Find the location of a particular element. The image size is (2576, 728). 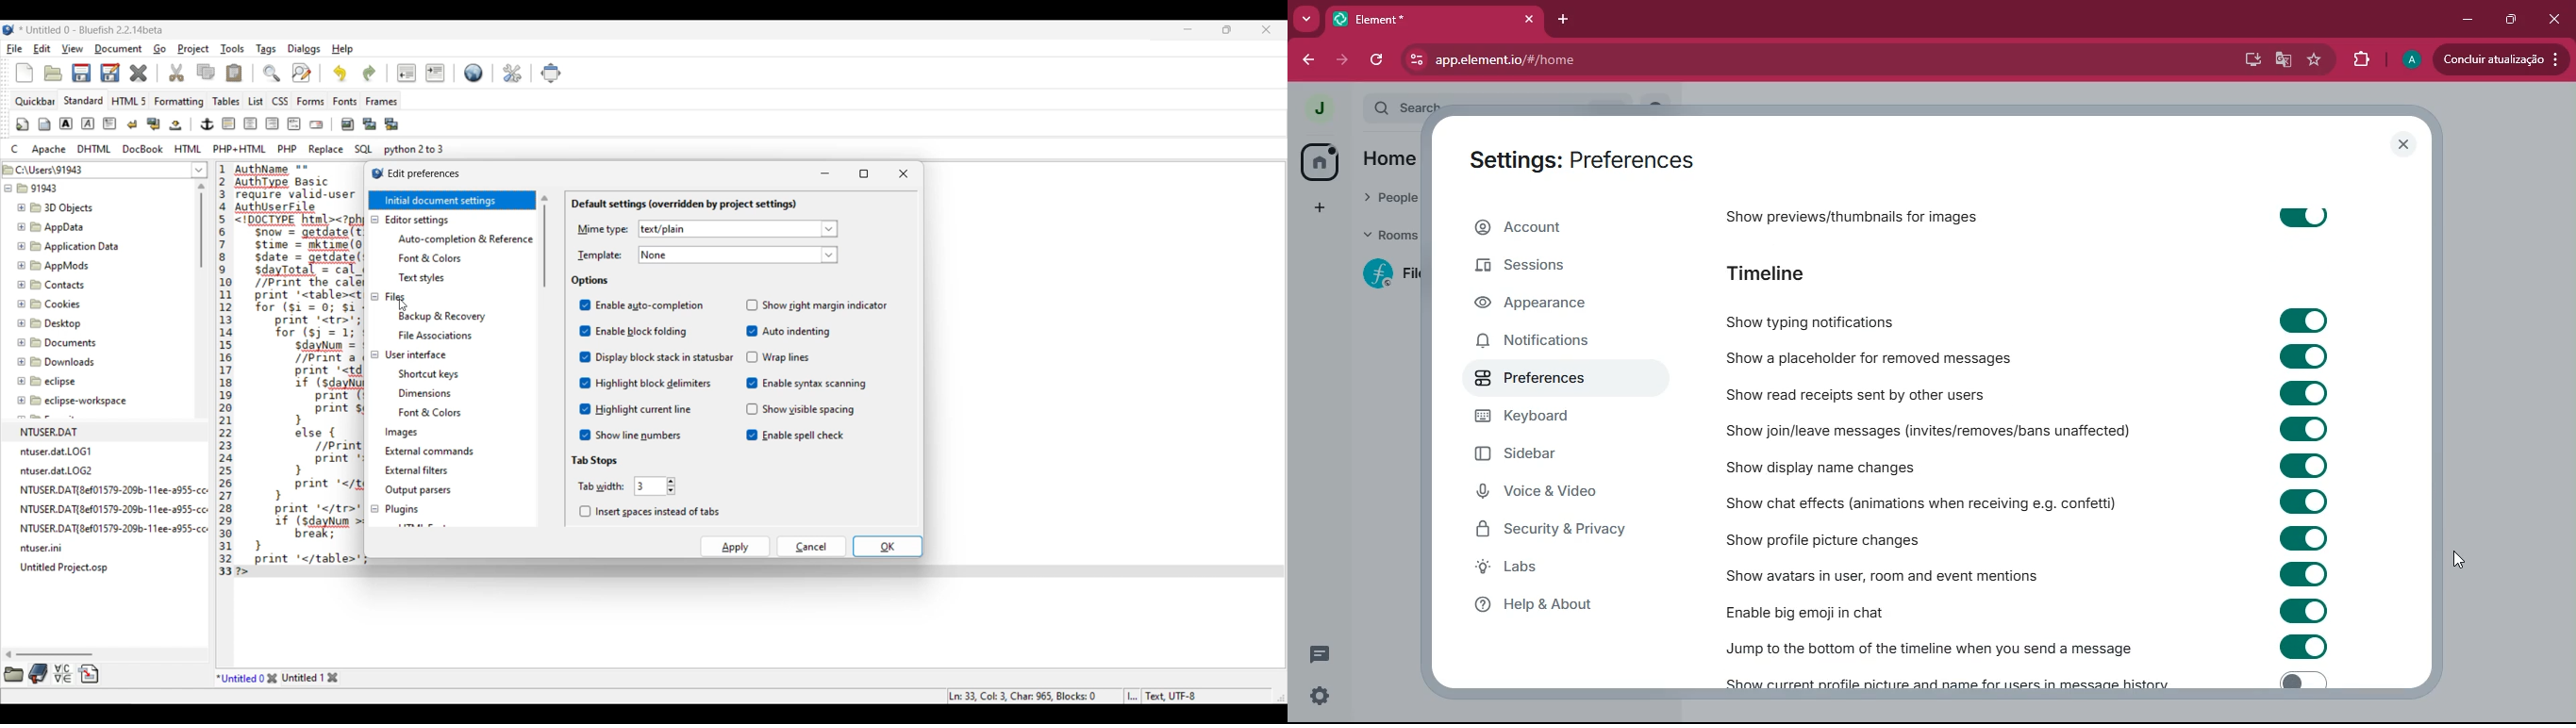

External filters is located at coordinates (419, 470).